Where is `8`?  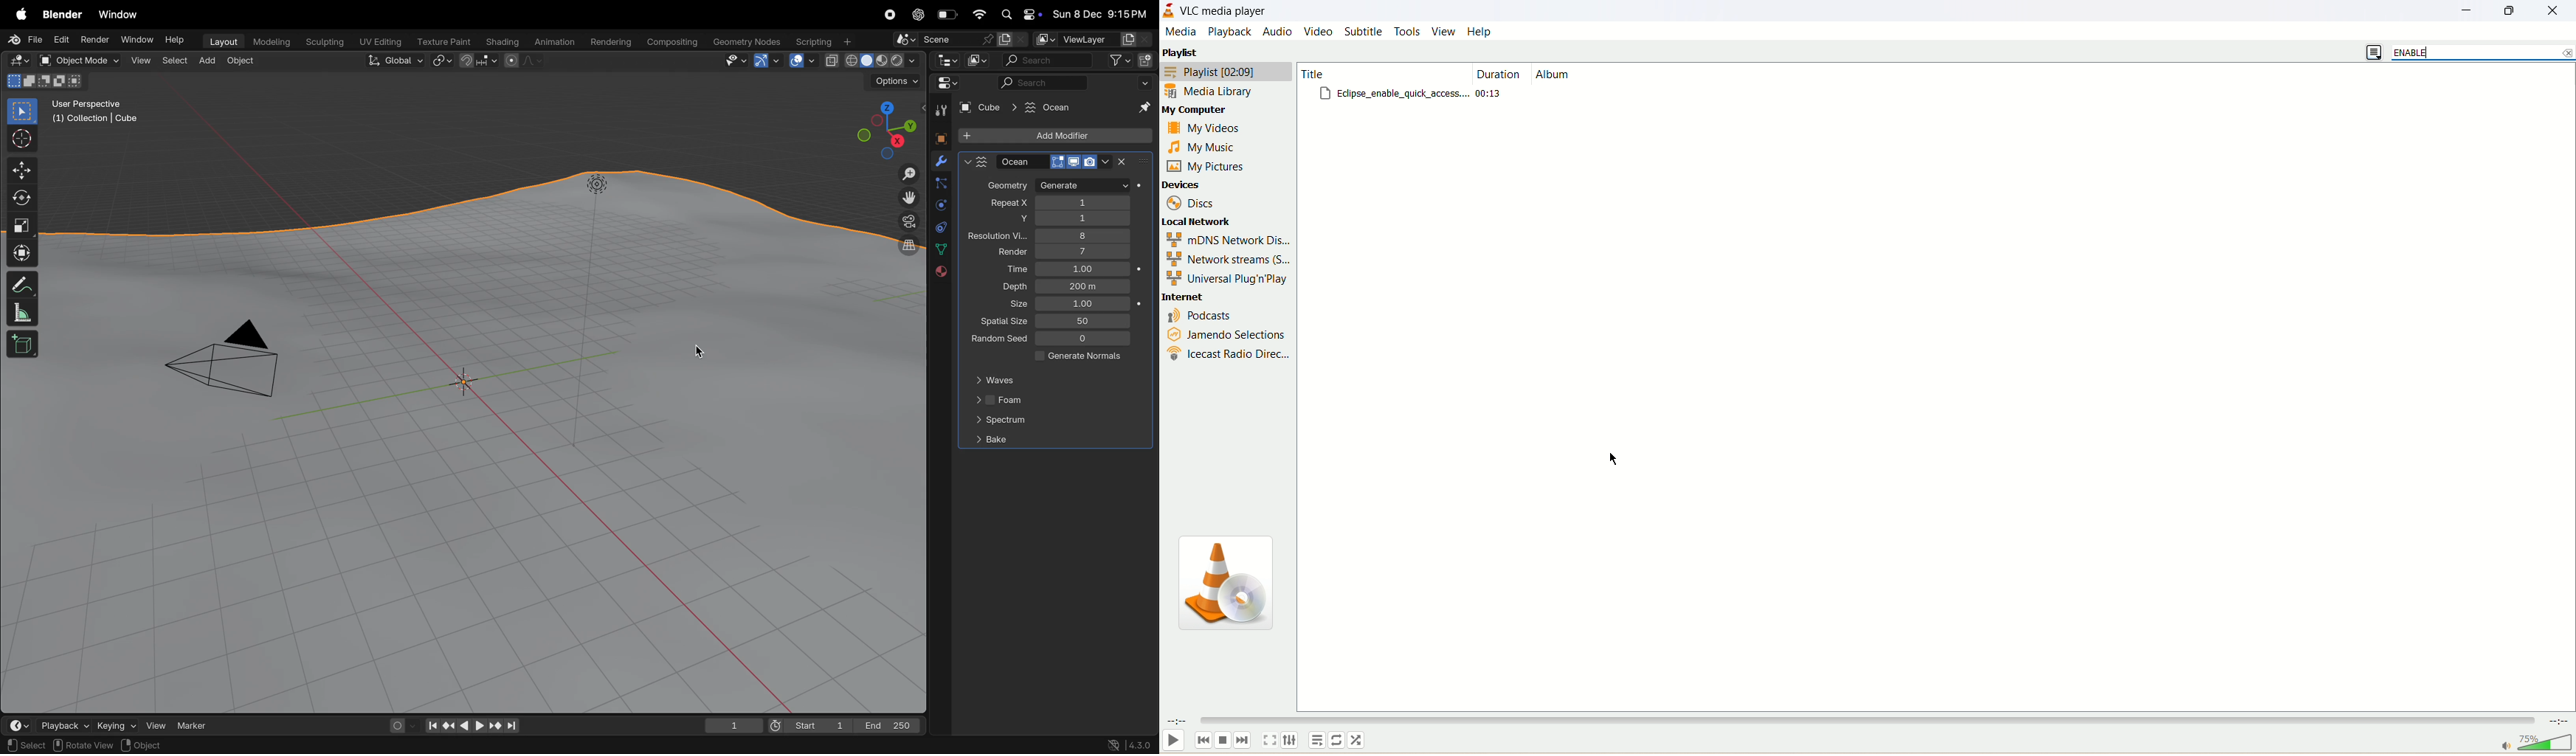 8 is located at coordinates (1092, 236).